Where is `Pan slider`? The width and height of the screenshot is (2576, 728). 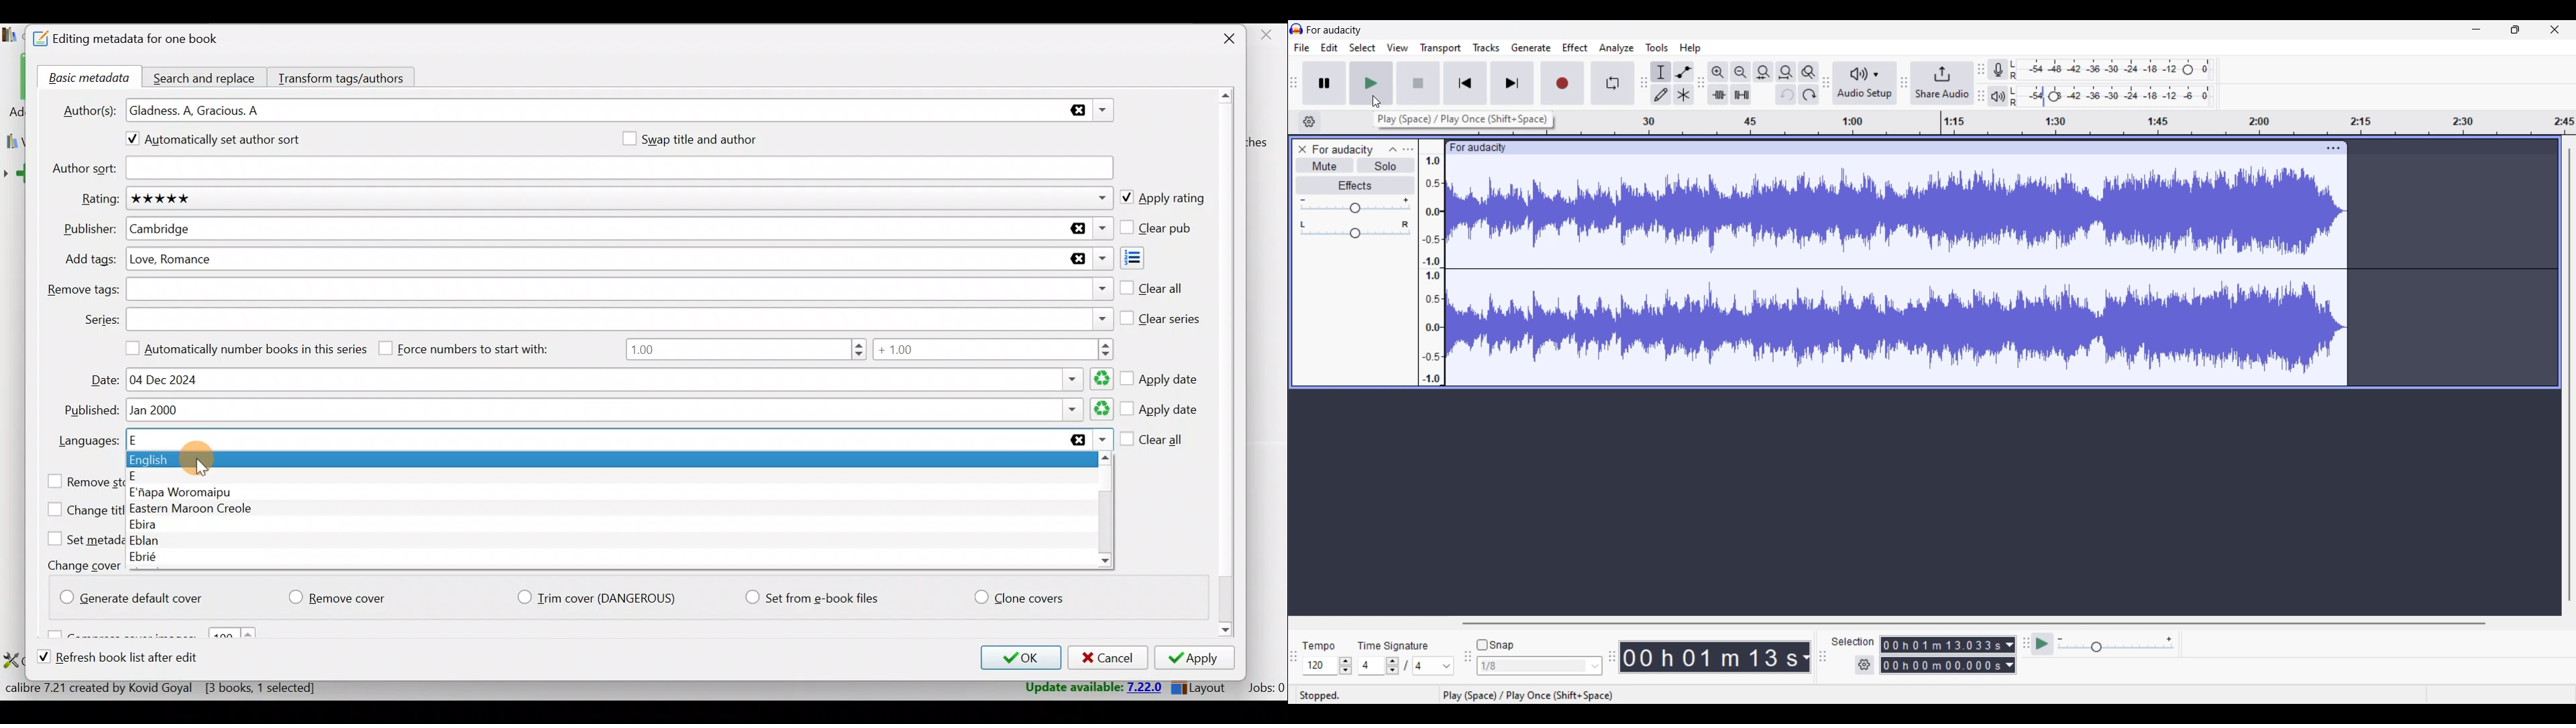 Pan slider is located at coordinates (1354, 229).